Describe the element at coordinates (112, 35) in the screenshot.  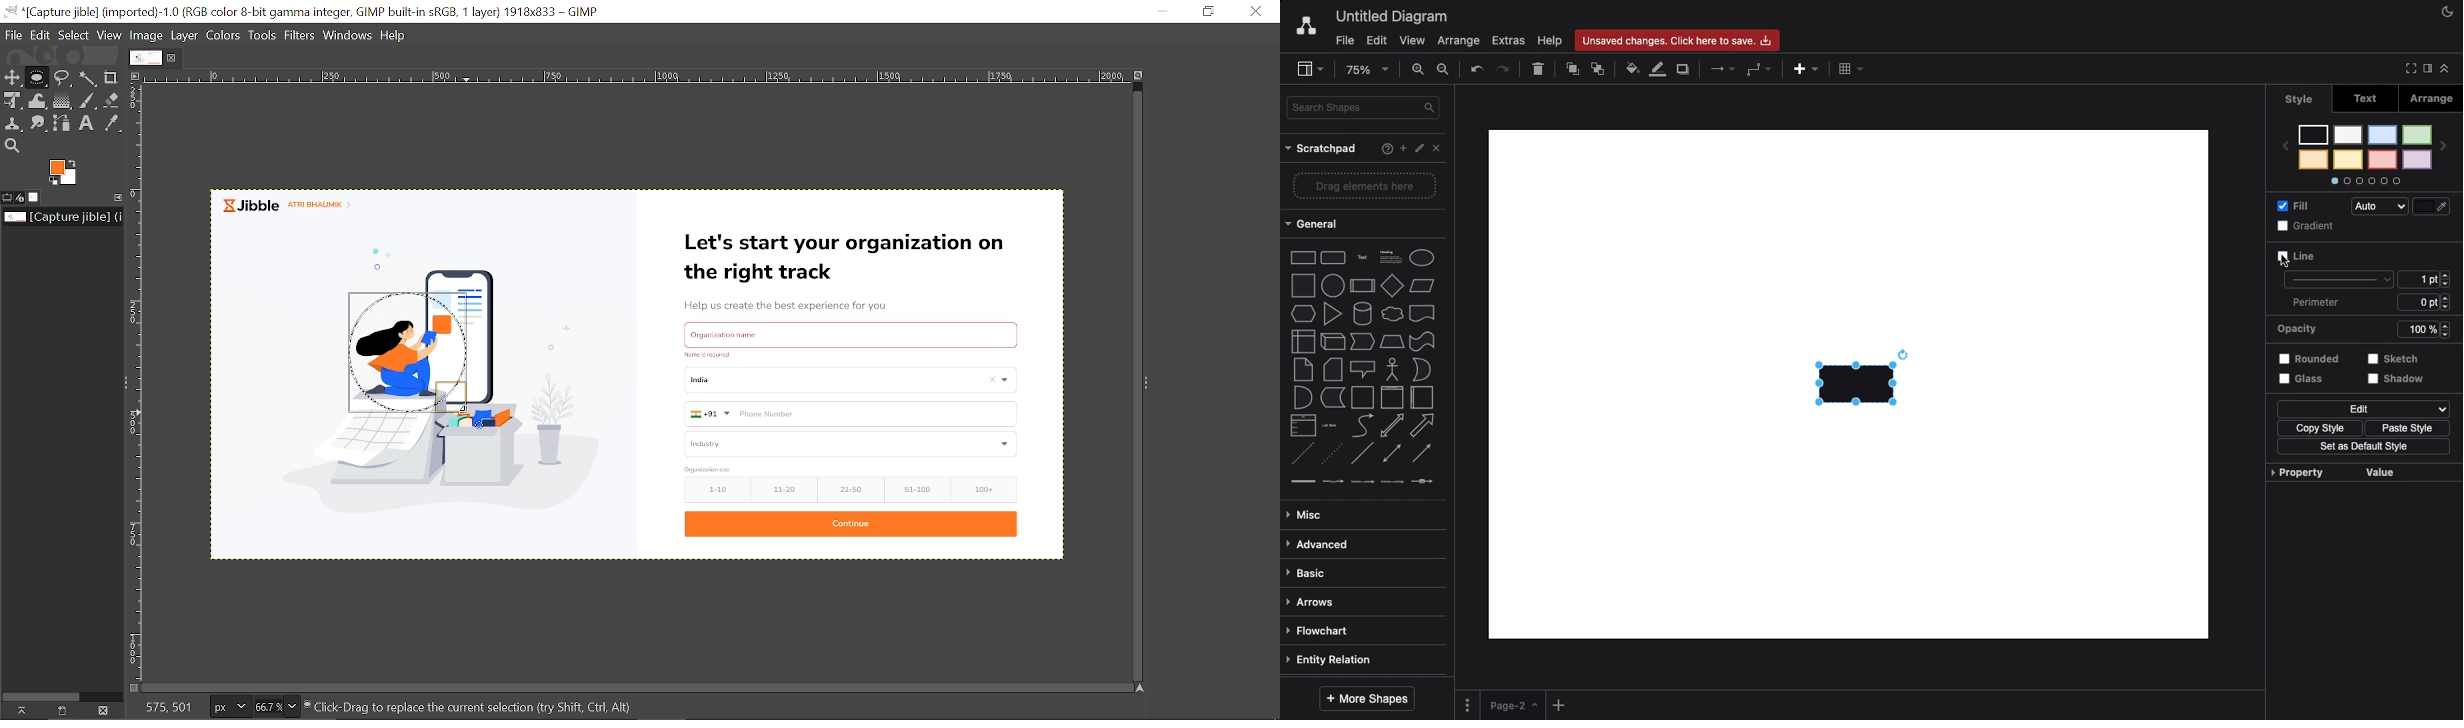
I see `` at that location.